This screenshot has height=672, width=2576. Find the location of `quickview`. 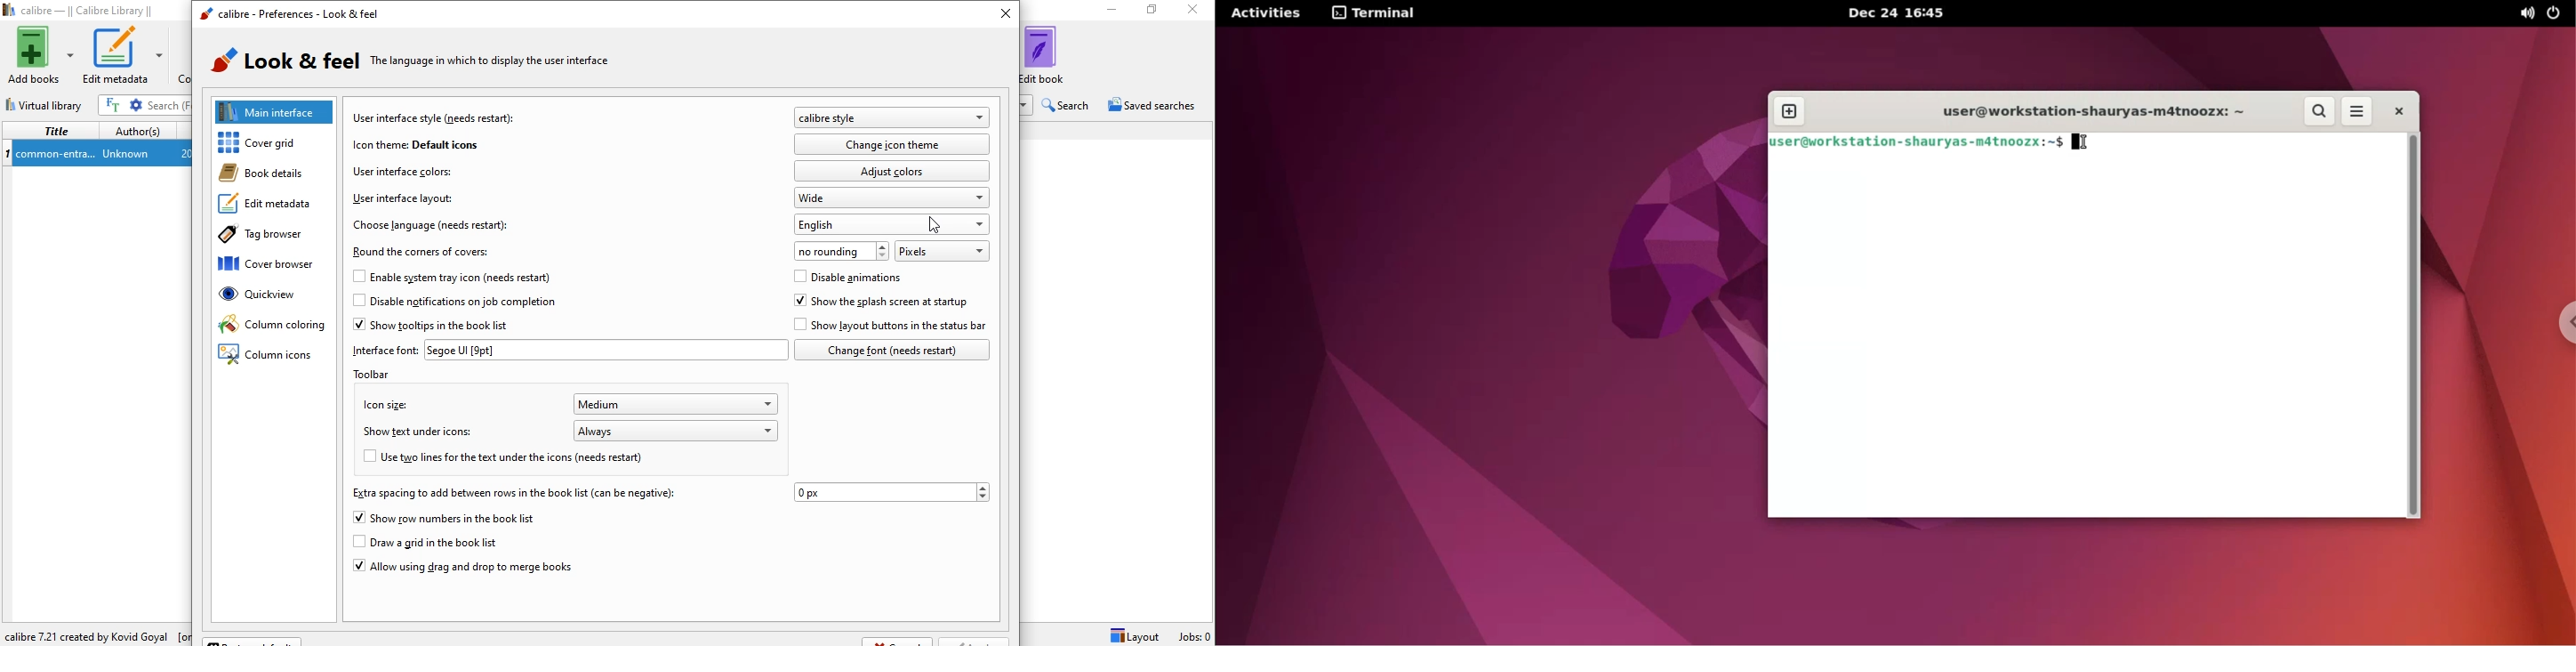

quickview is located at coordinates (276, 299).